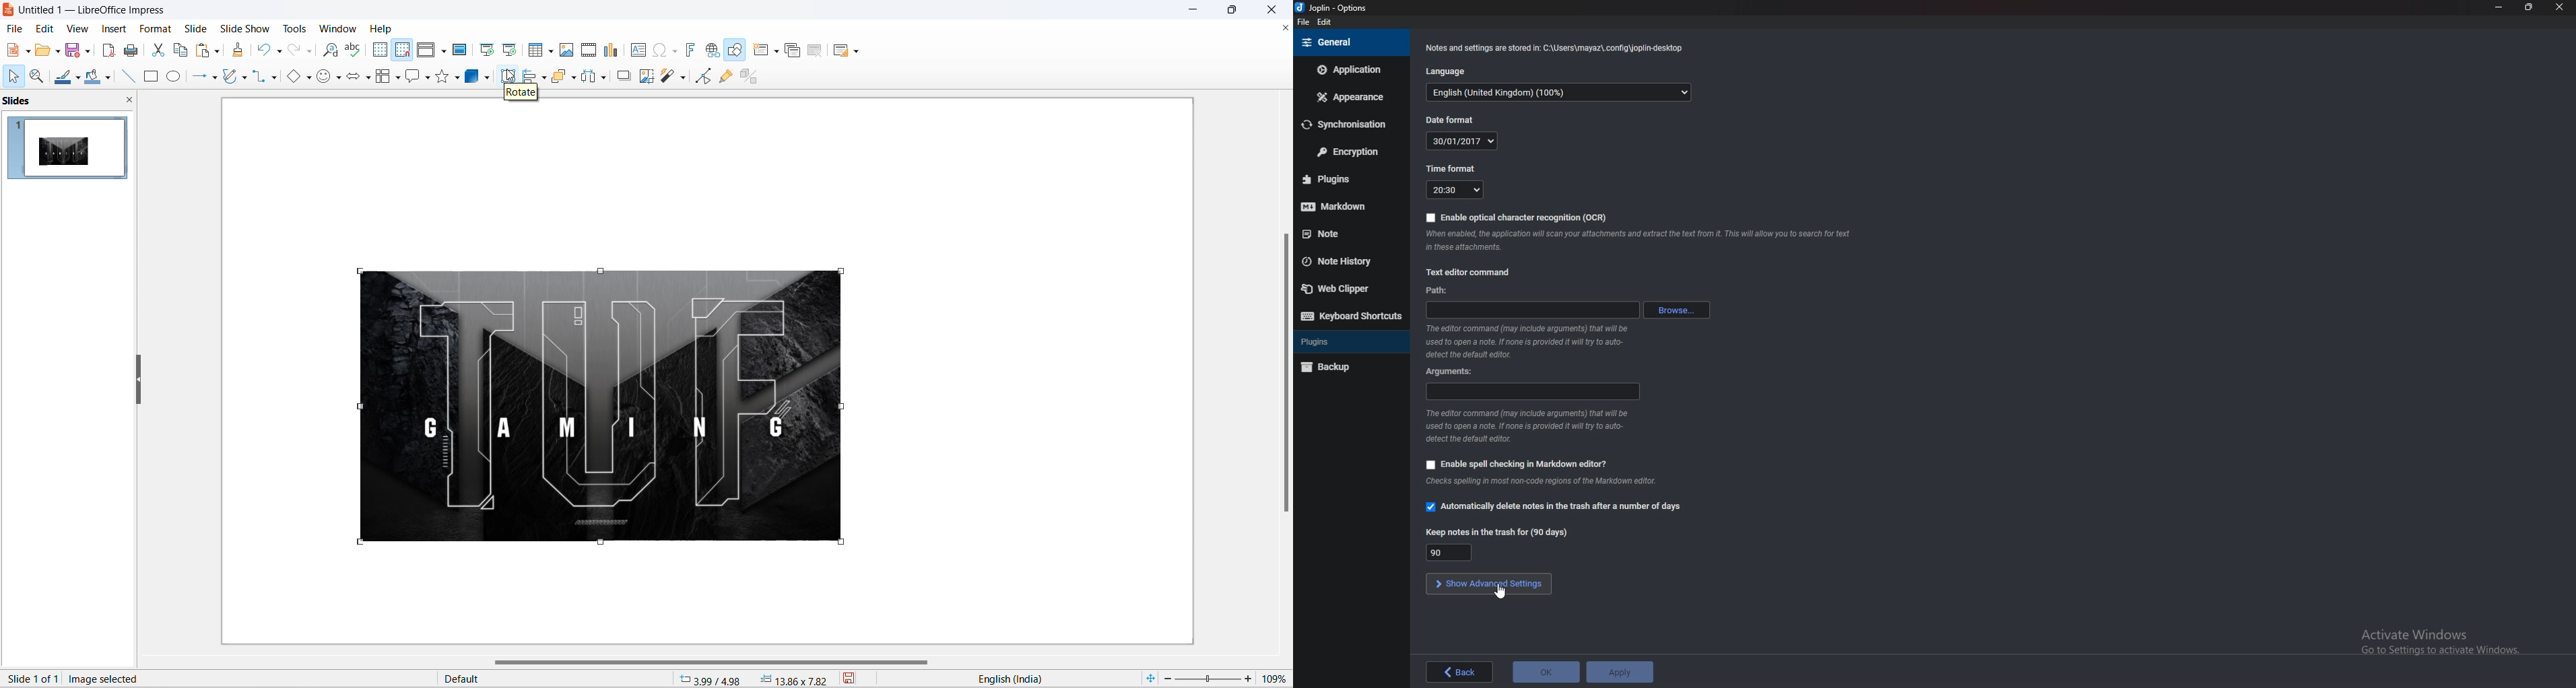  I want to click on print, so click(135, 50).